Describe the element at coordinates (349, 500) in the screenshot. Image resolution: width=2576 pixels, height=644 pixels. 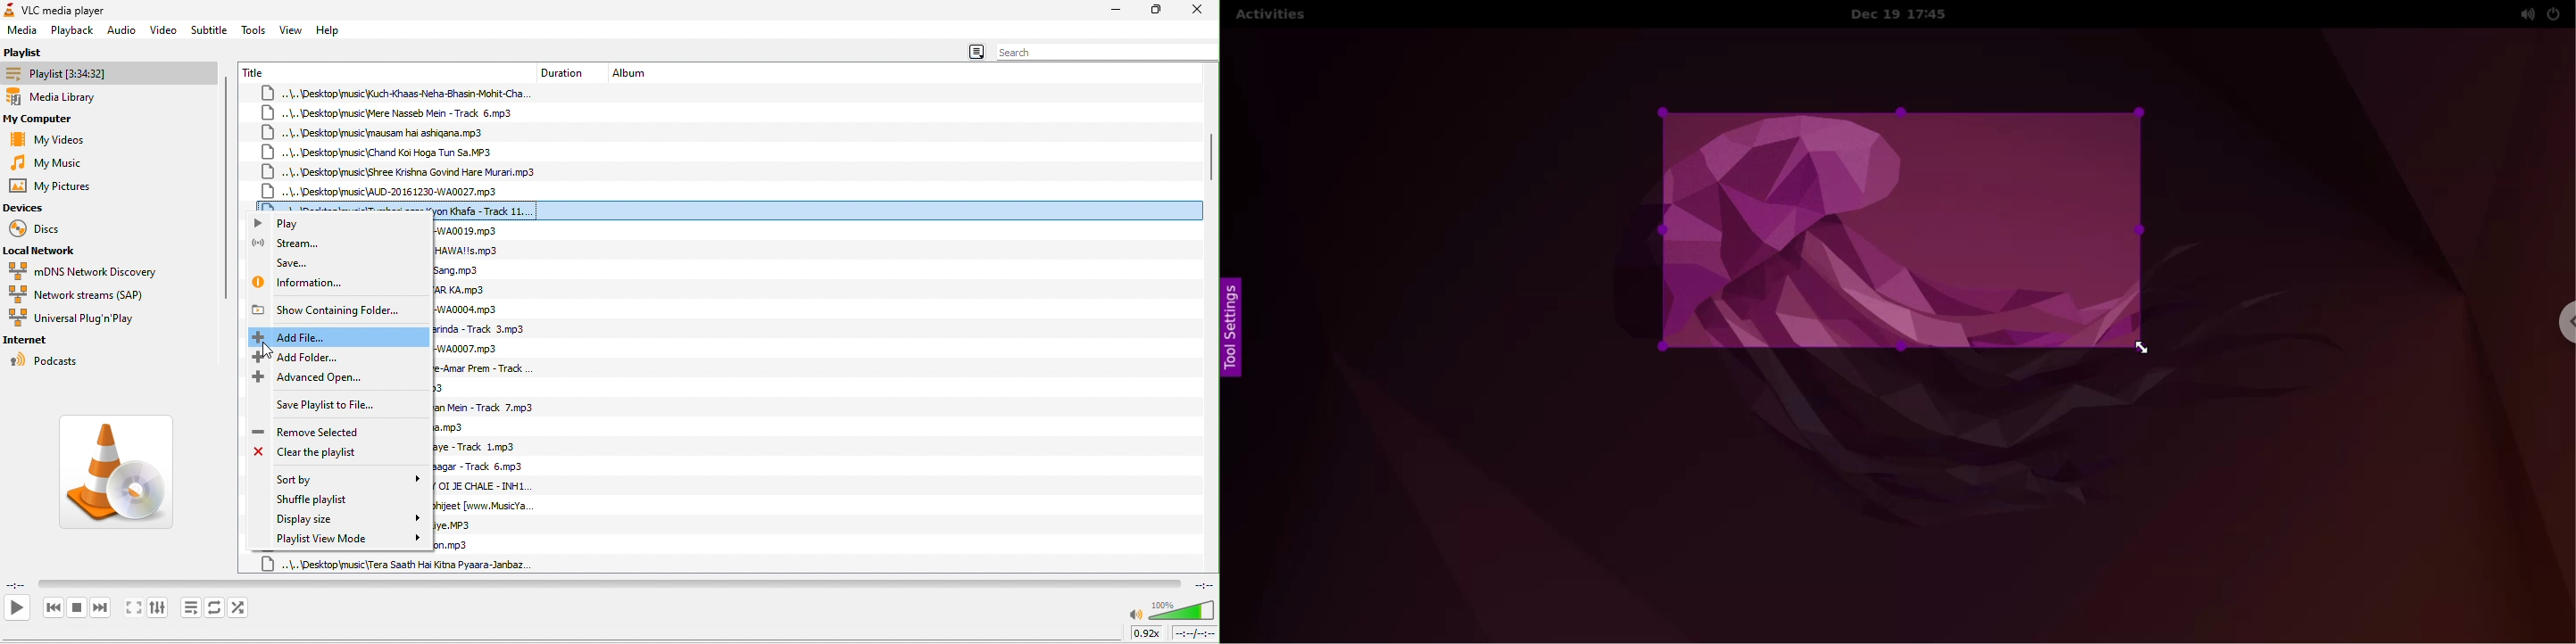
I see `shuffle playlist` at that location.